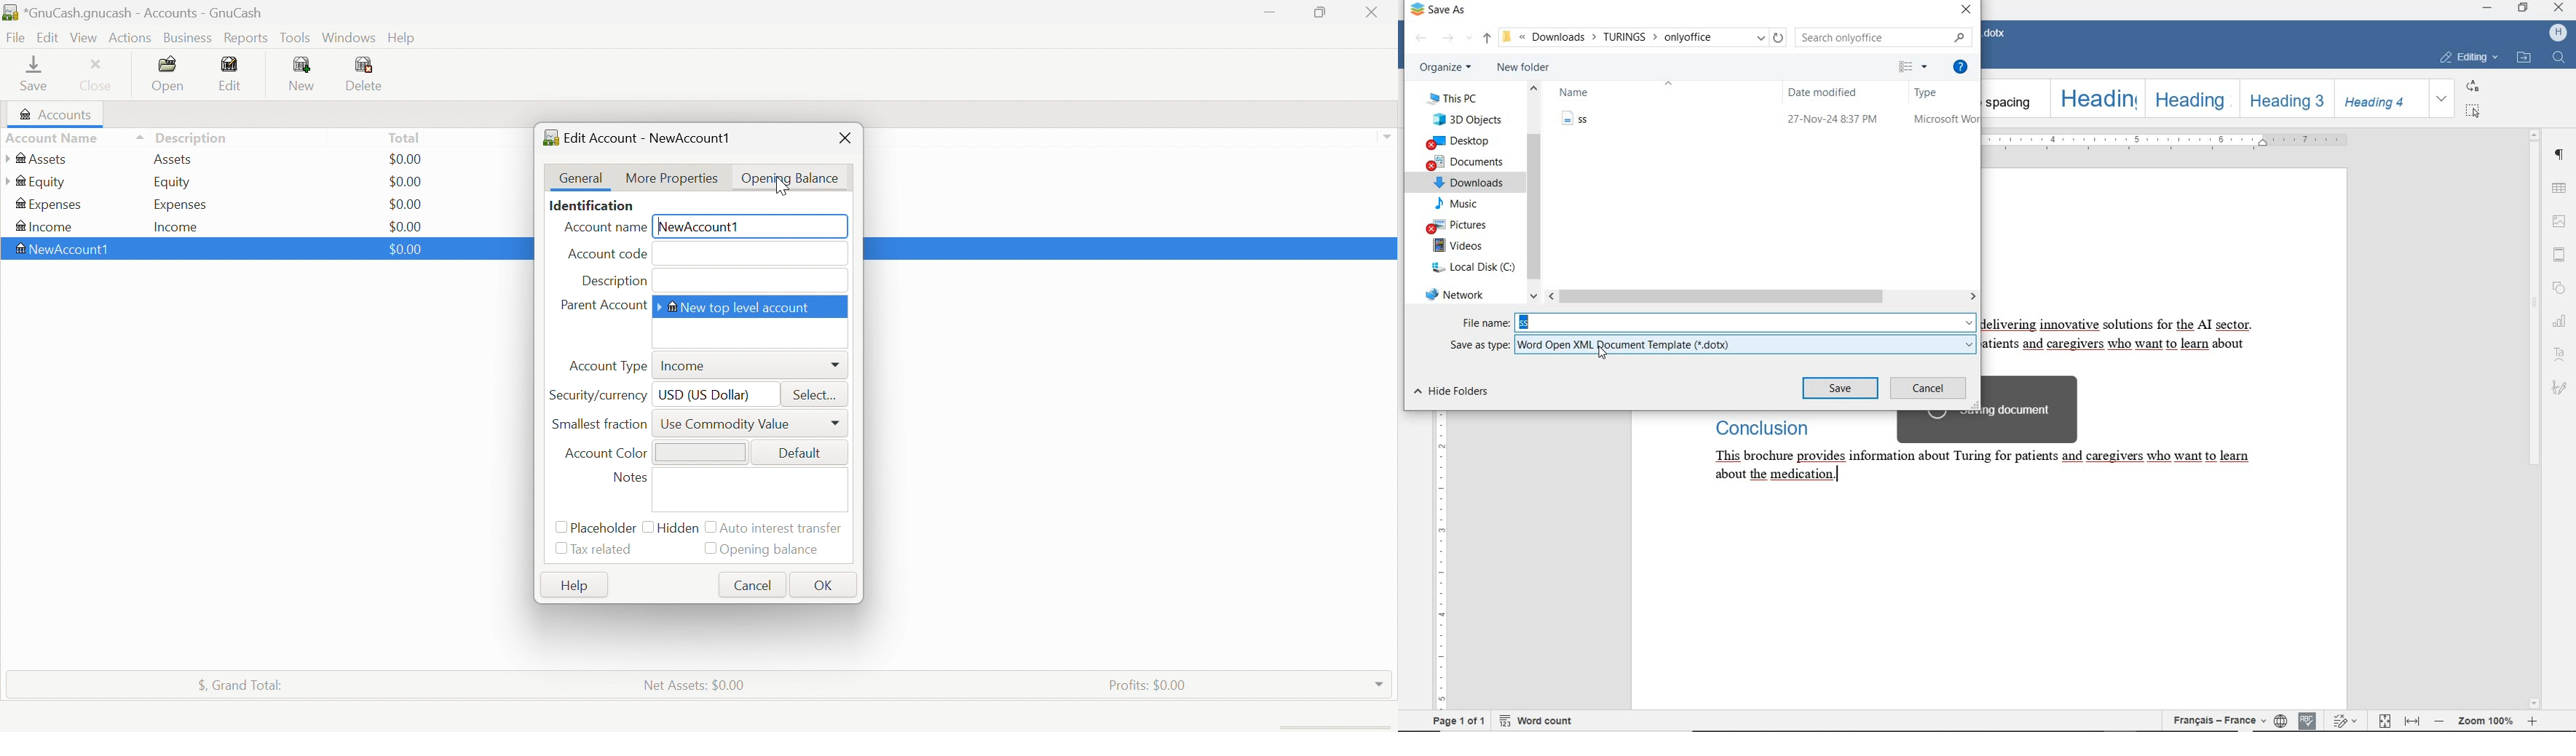  I want to click on Cancel, so click(750, 586).